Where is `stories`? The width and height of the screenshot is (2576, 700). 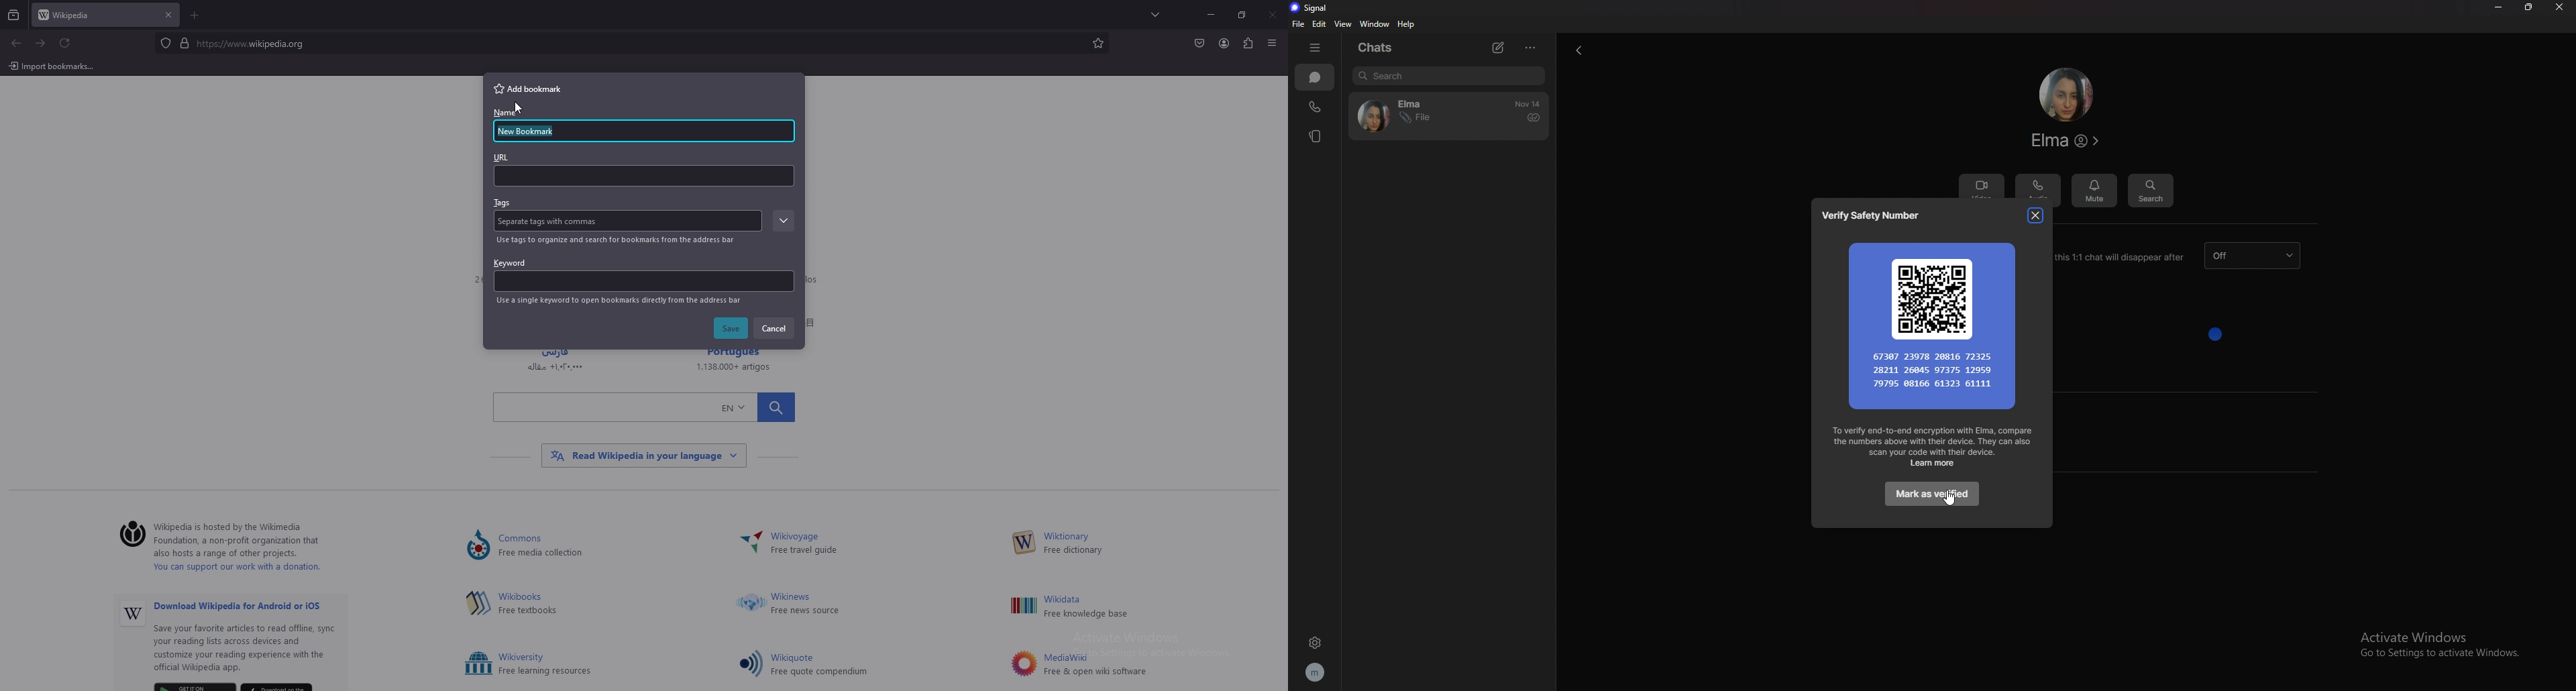
stories is located at coordinates (1318, 136).